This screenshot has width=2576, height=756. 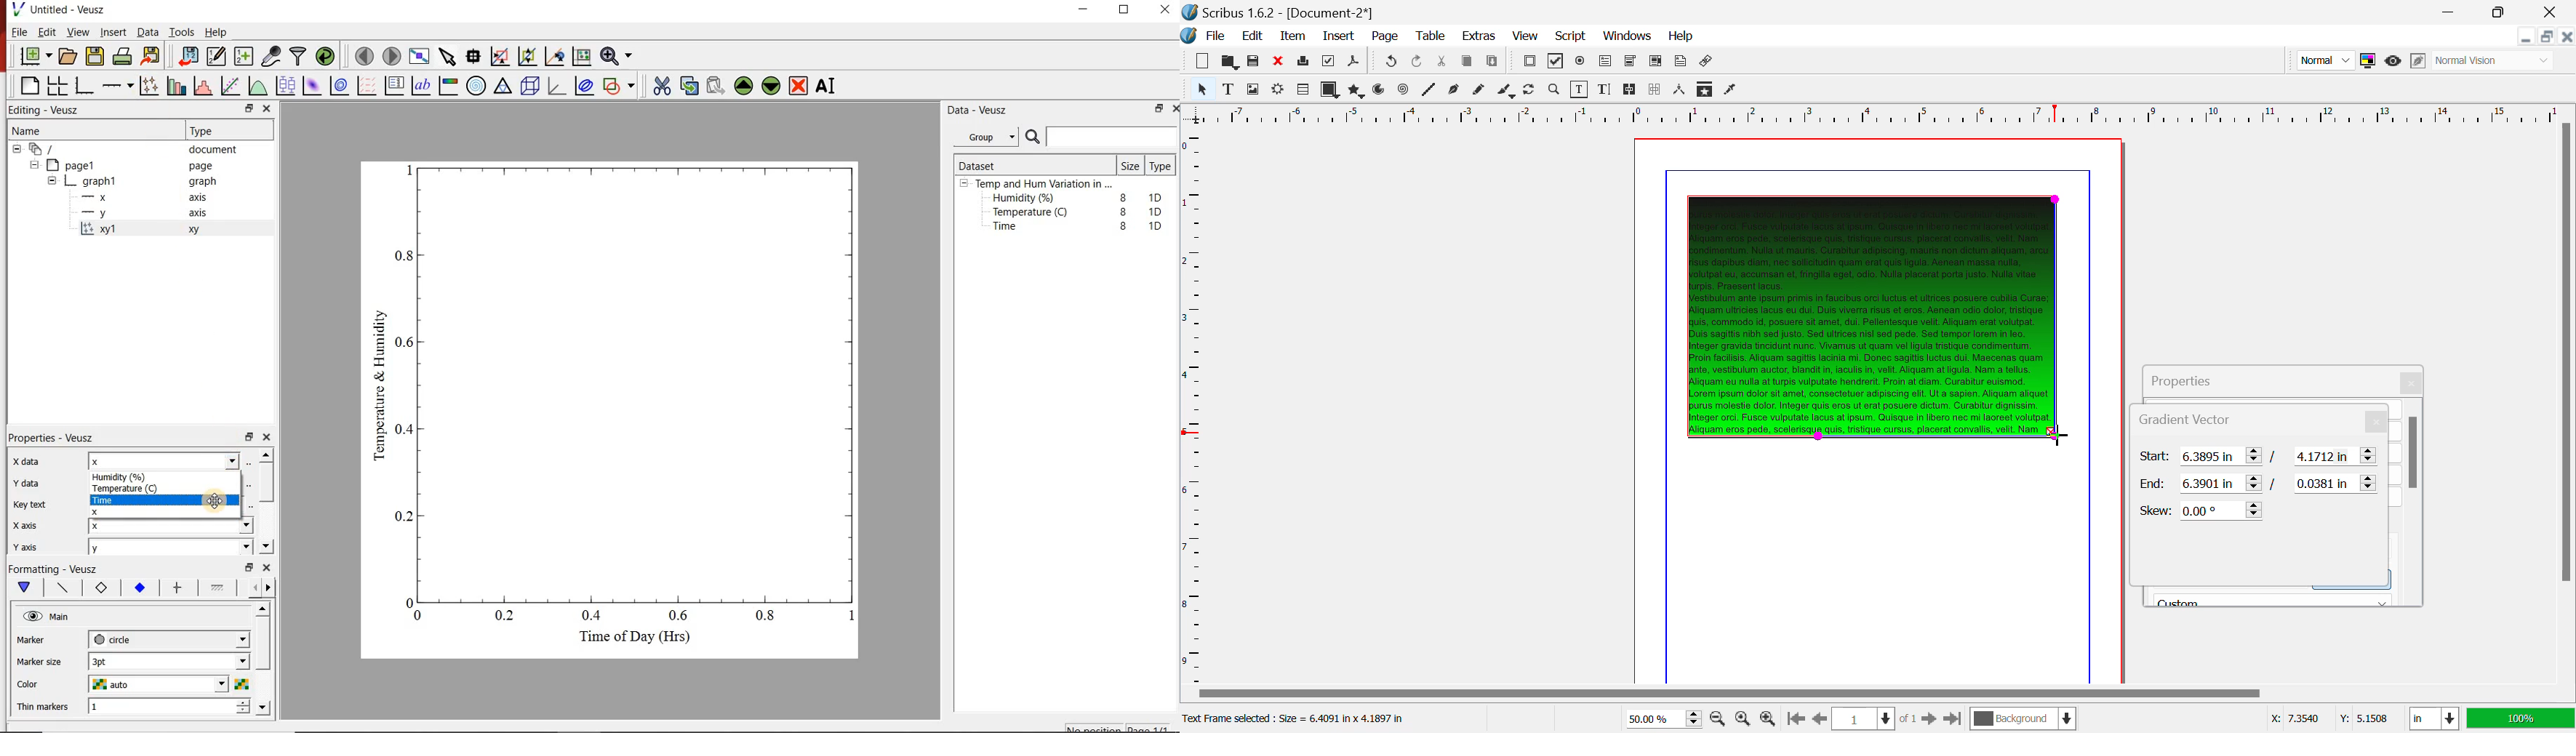 I want to click on plot a 2d dataset as an image, so click(x=312, y=86).